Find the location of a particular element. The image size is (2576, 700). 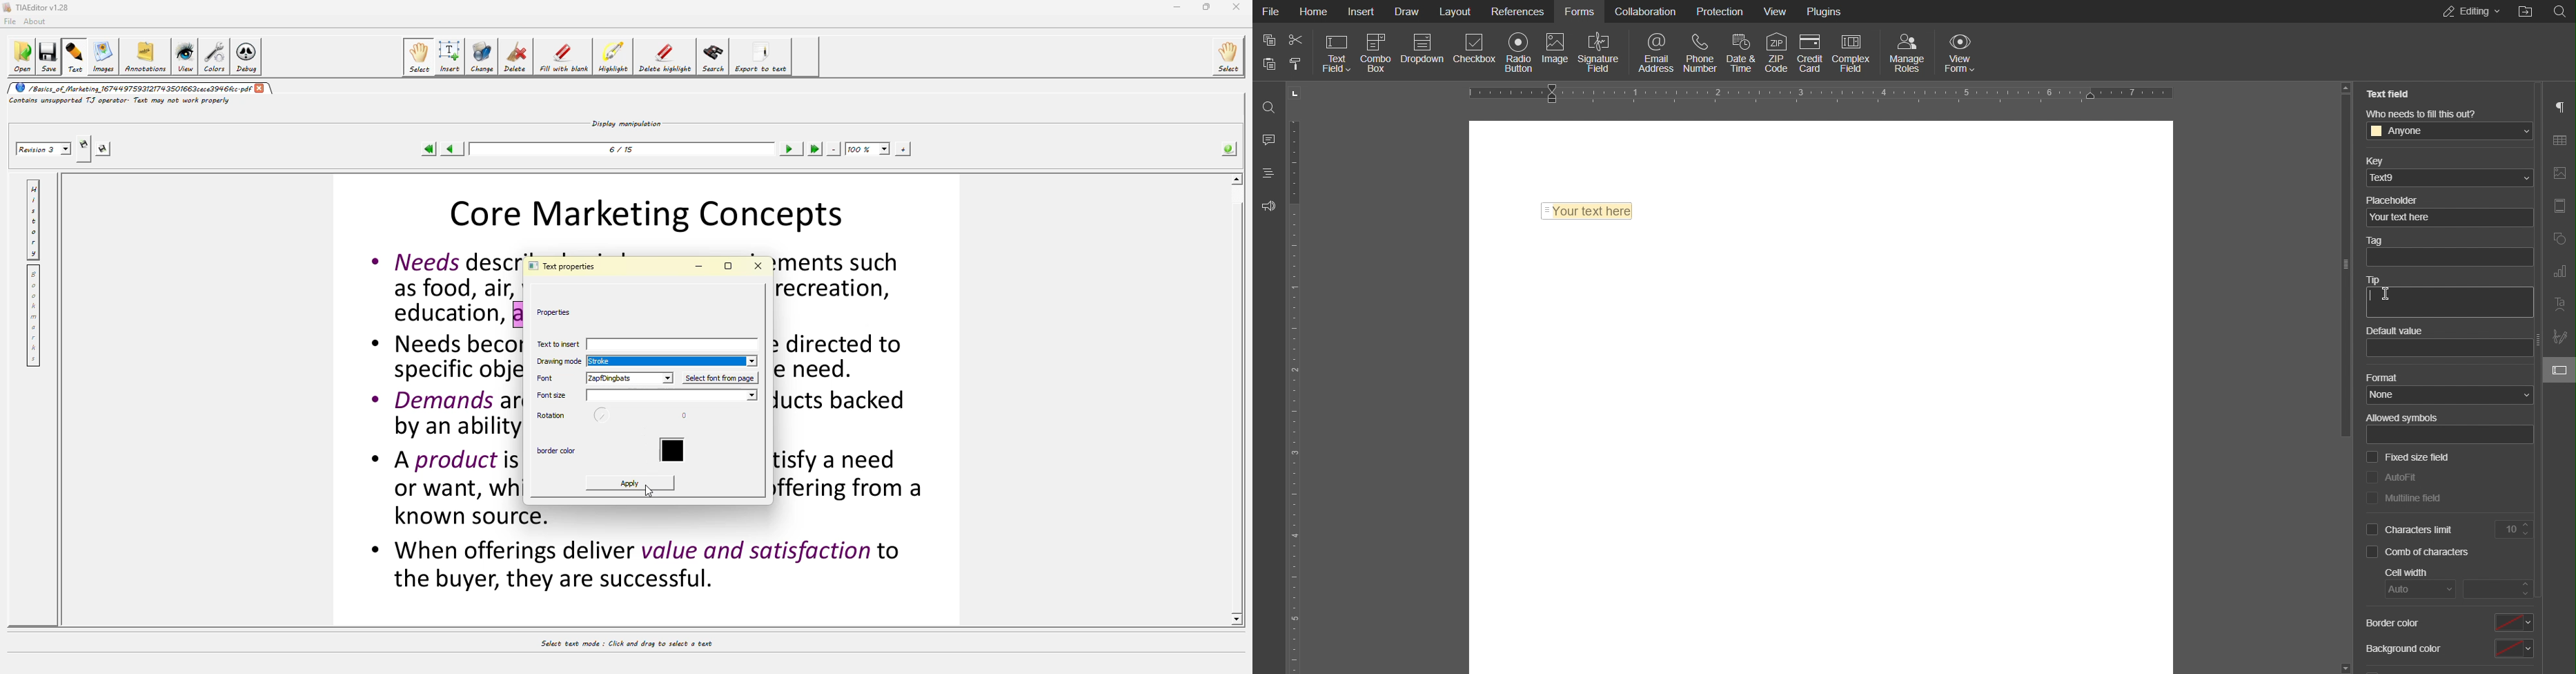

Text Field is located at coordinates (1338, 52).